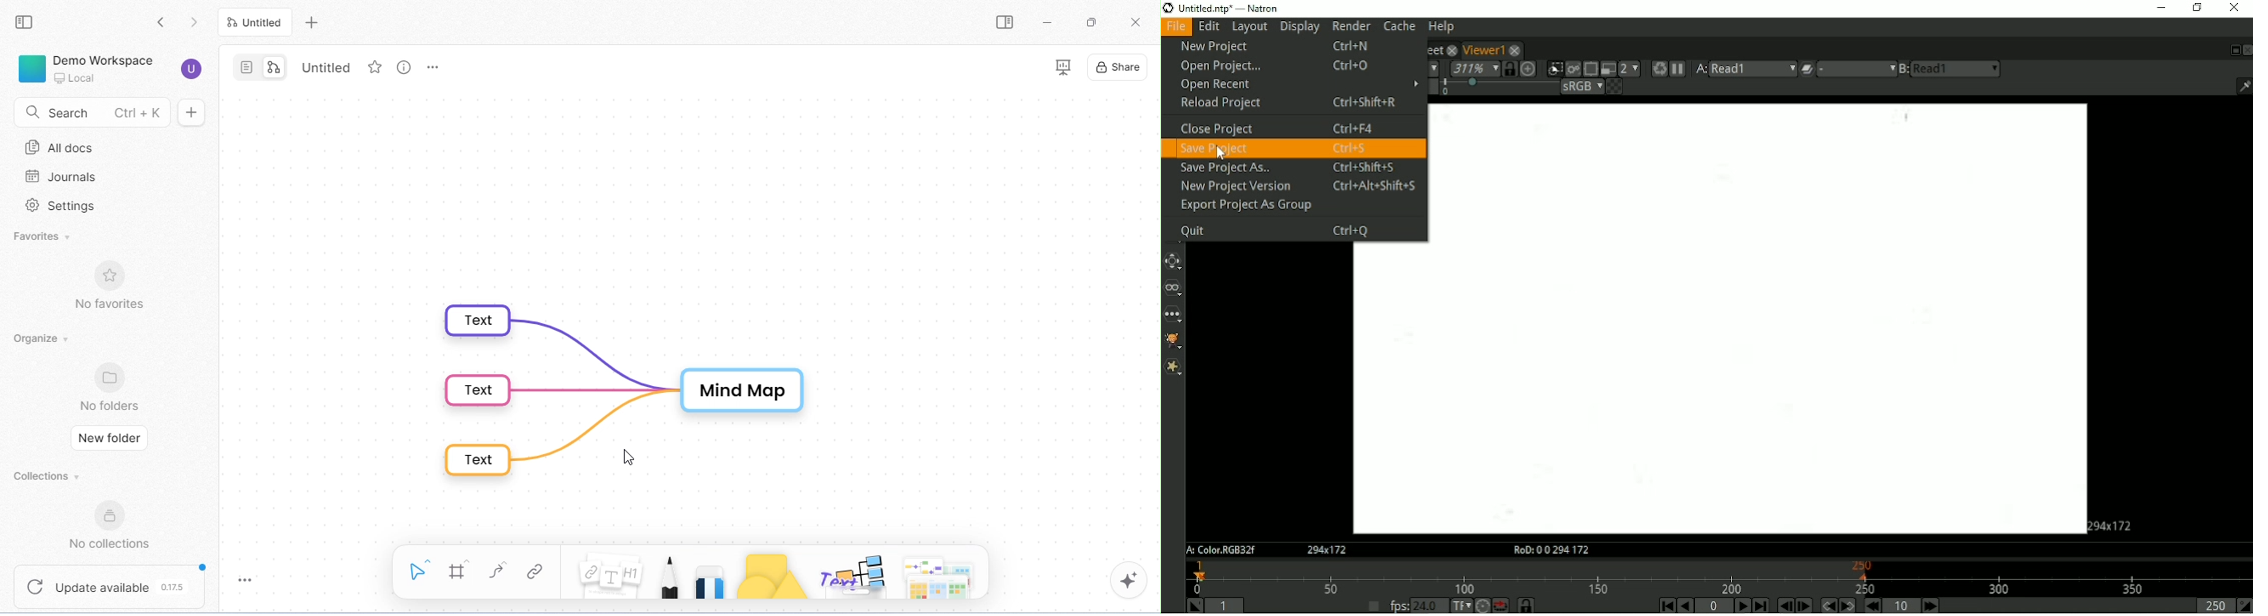  What do you see at coordinates (669, 575) in the screenshot?
I see `pencil` at bounding box center [669, 575].